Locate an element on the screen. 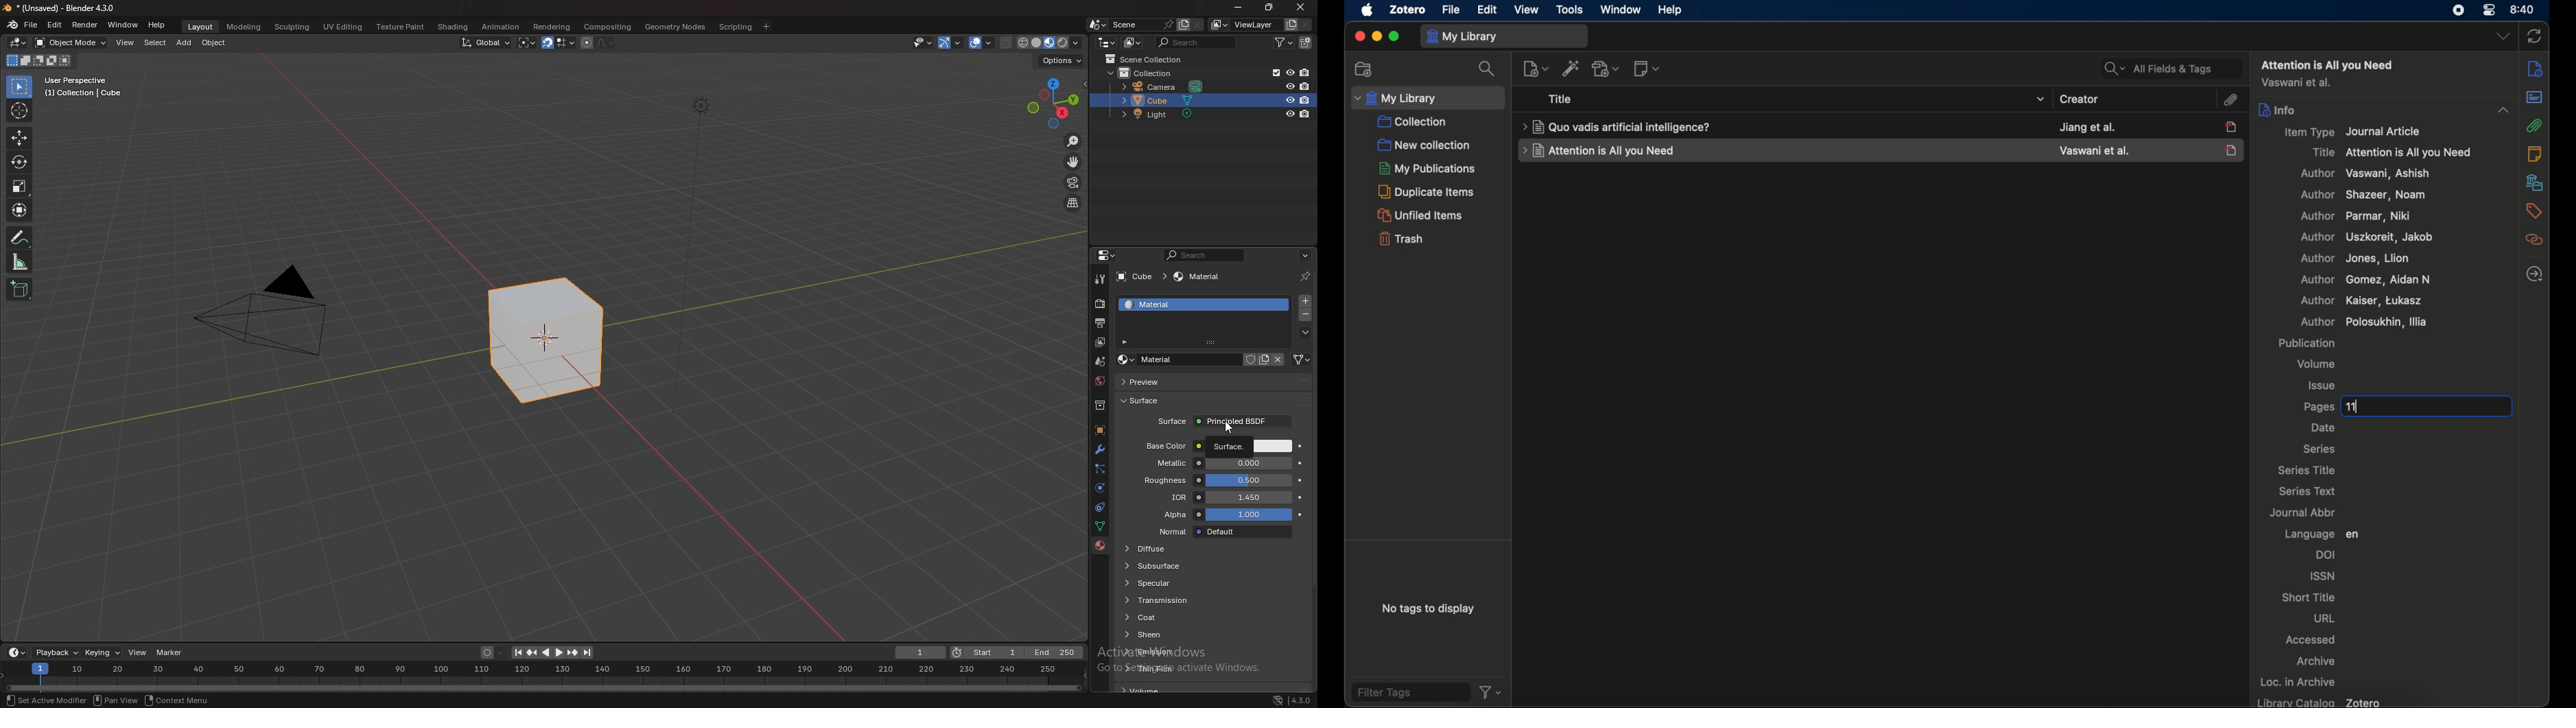  add. items by identifier  is located at coordinates (1571, 69).